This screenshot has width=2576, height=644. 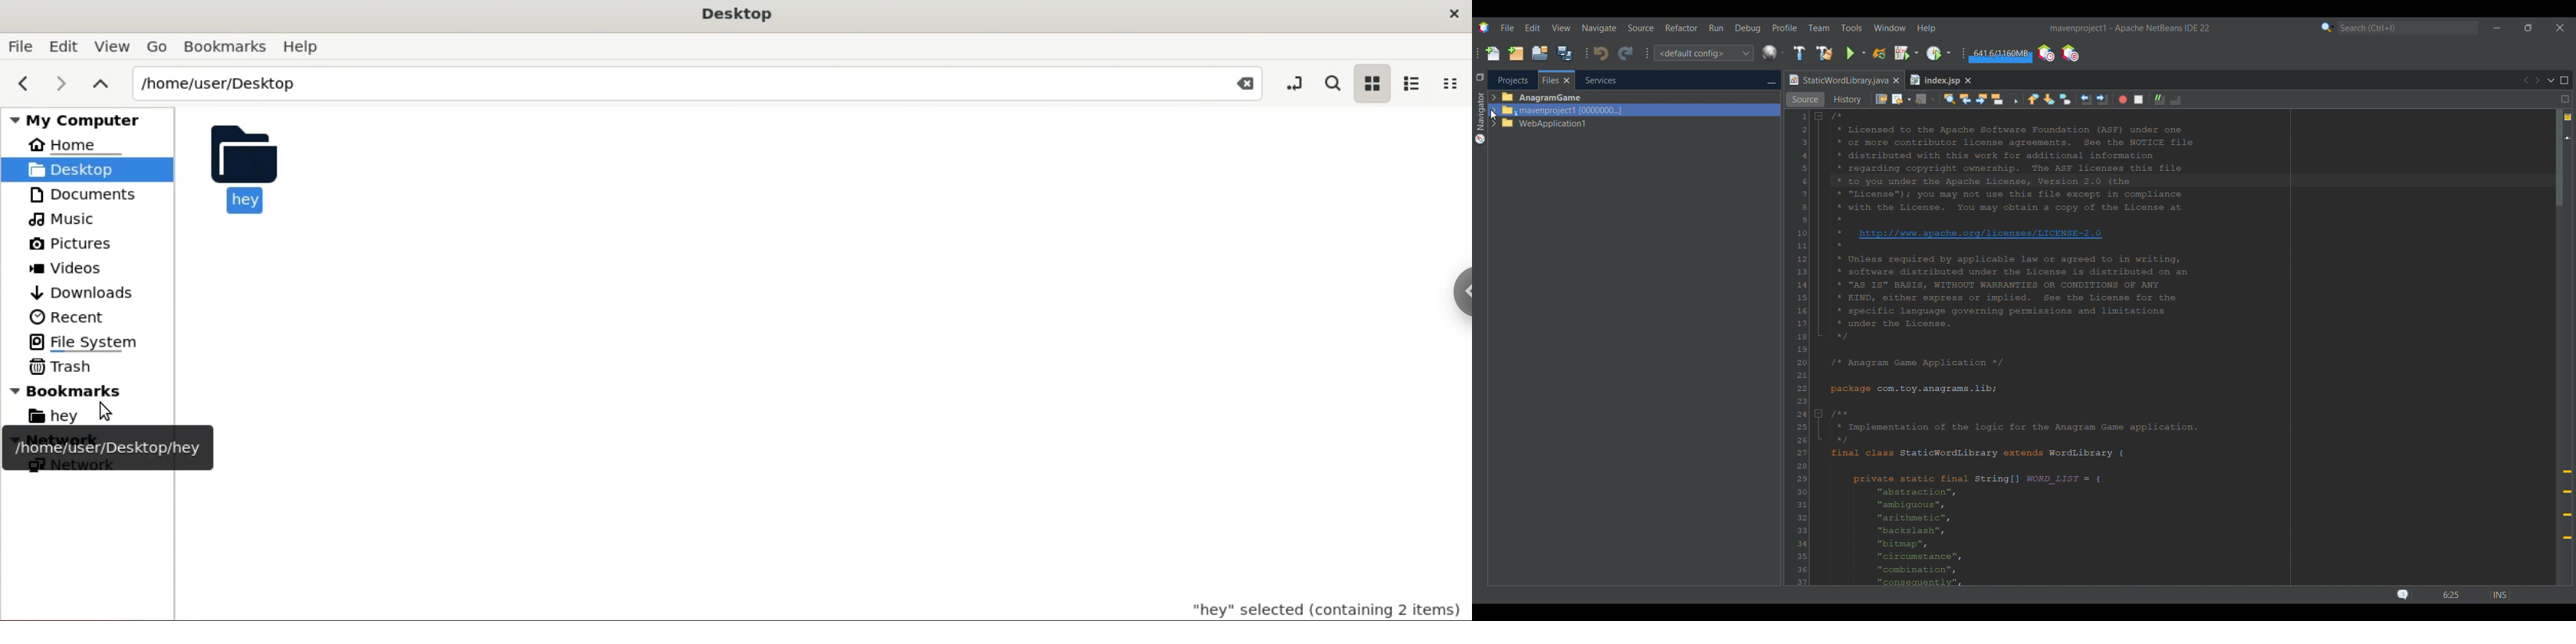 I want to click on Downloads, so click(x=83, y=291).